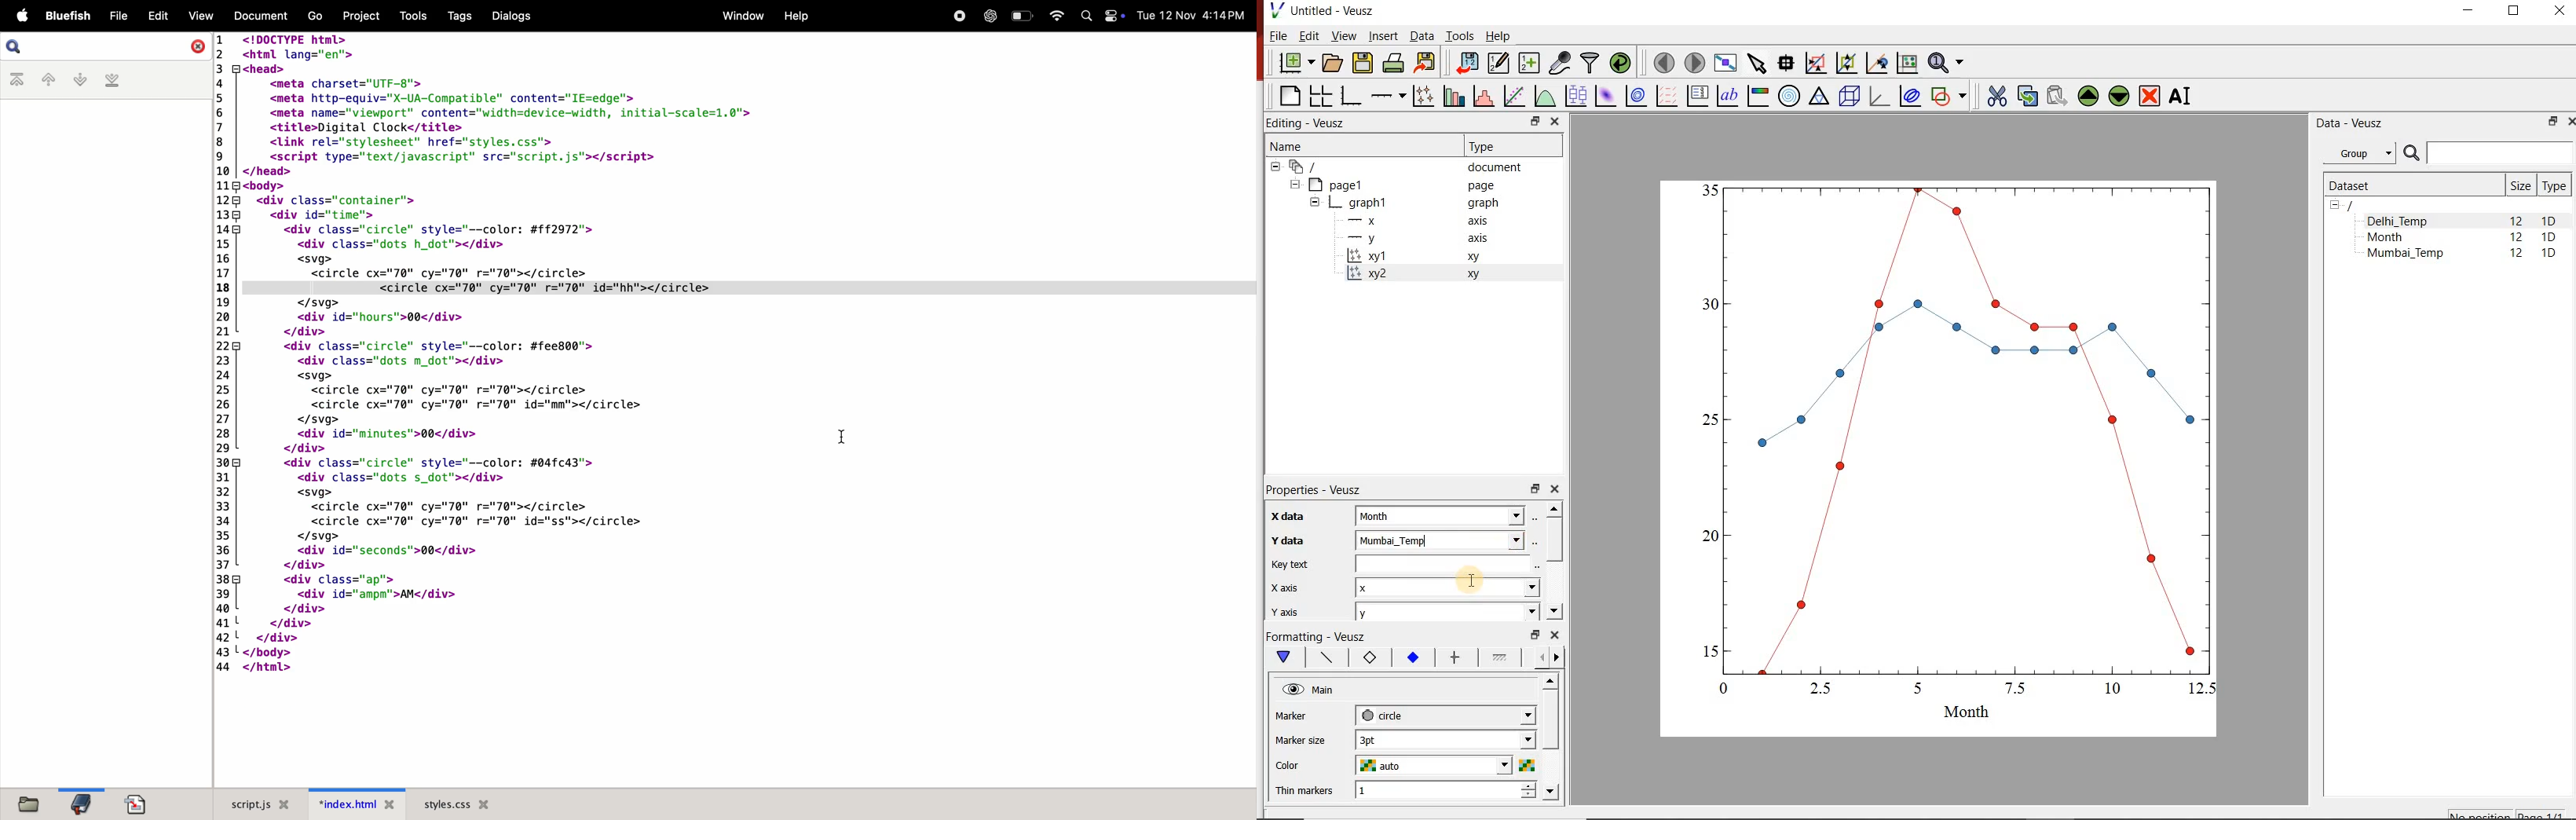 This screenshot has height=840, width=2576. I want to click on Thin markers, so click(1303, 792).